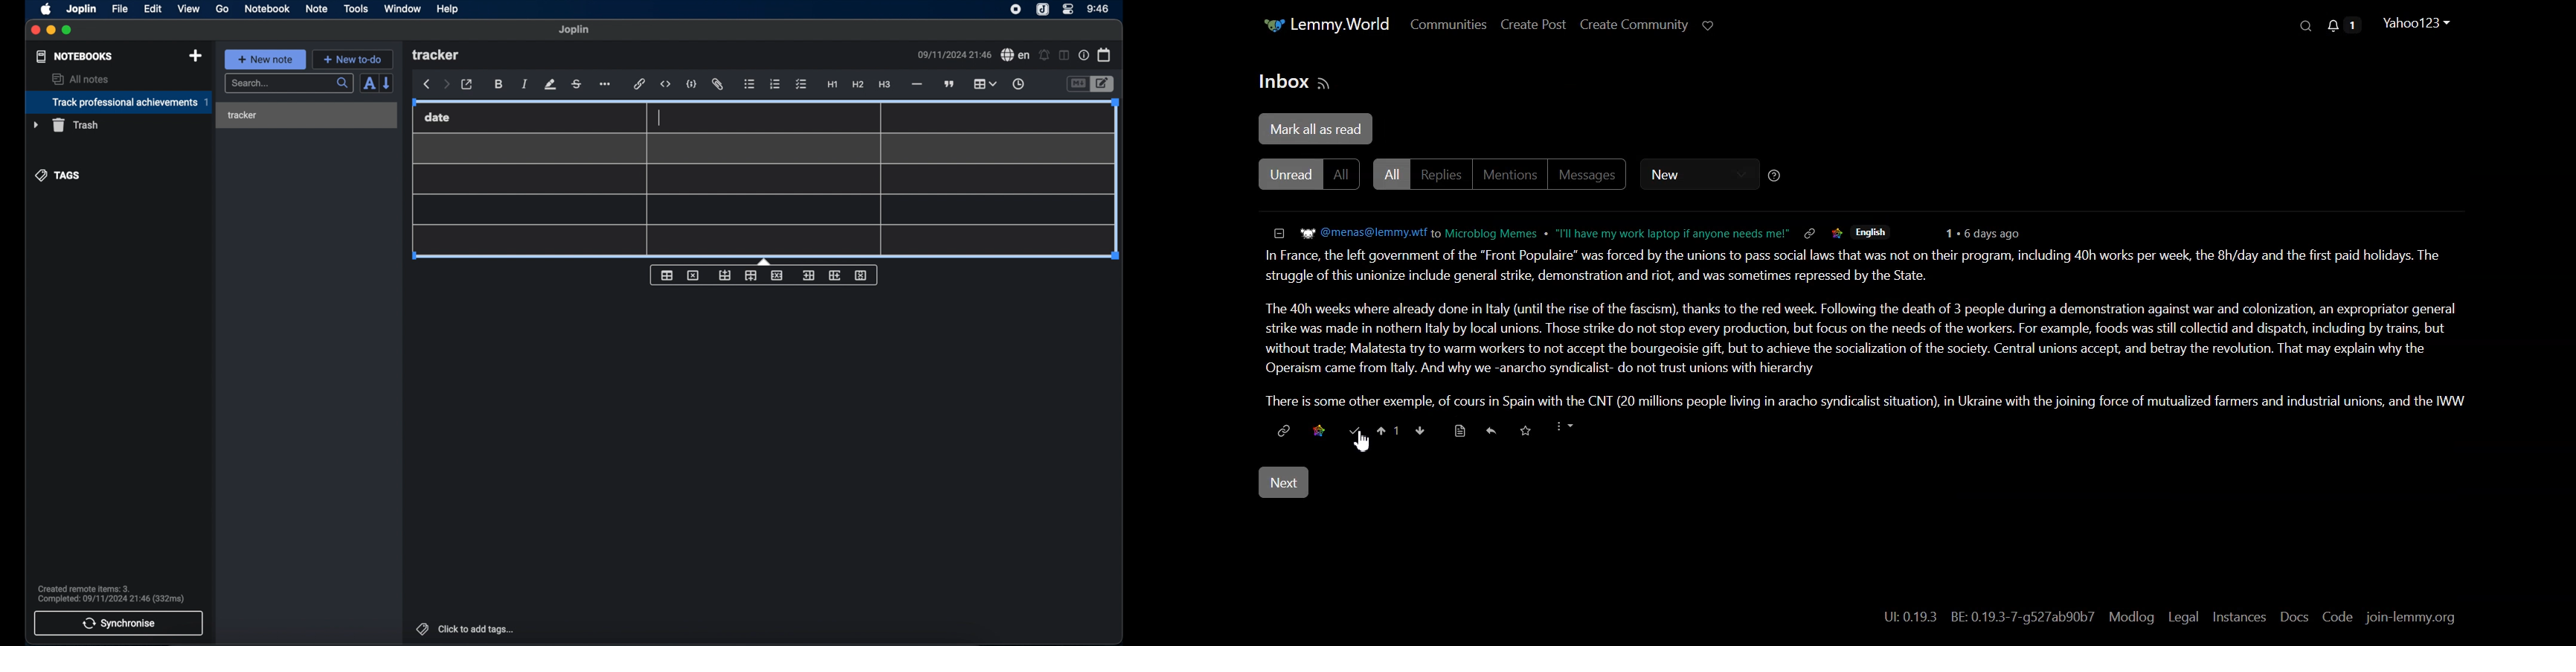 The image size is (2576, 672). Describe the element at coordinates (463, 629) in the screenshot. I see `click to add tags` at that location.